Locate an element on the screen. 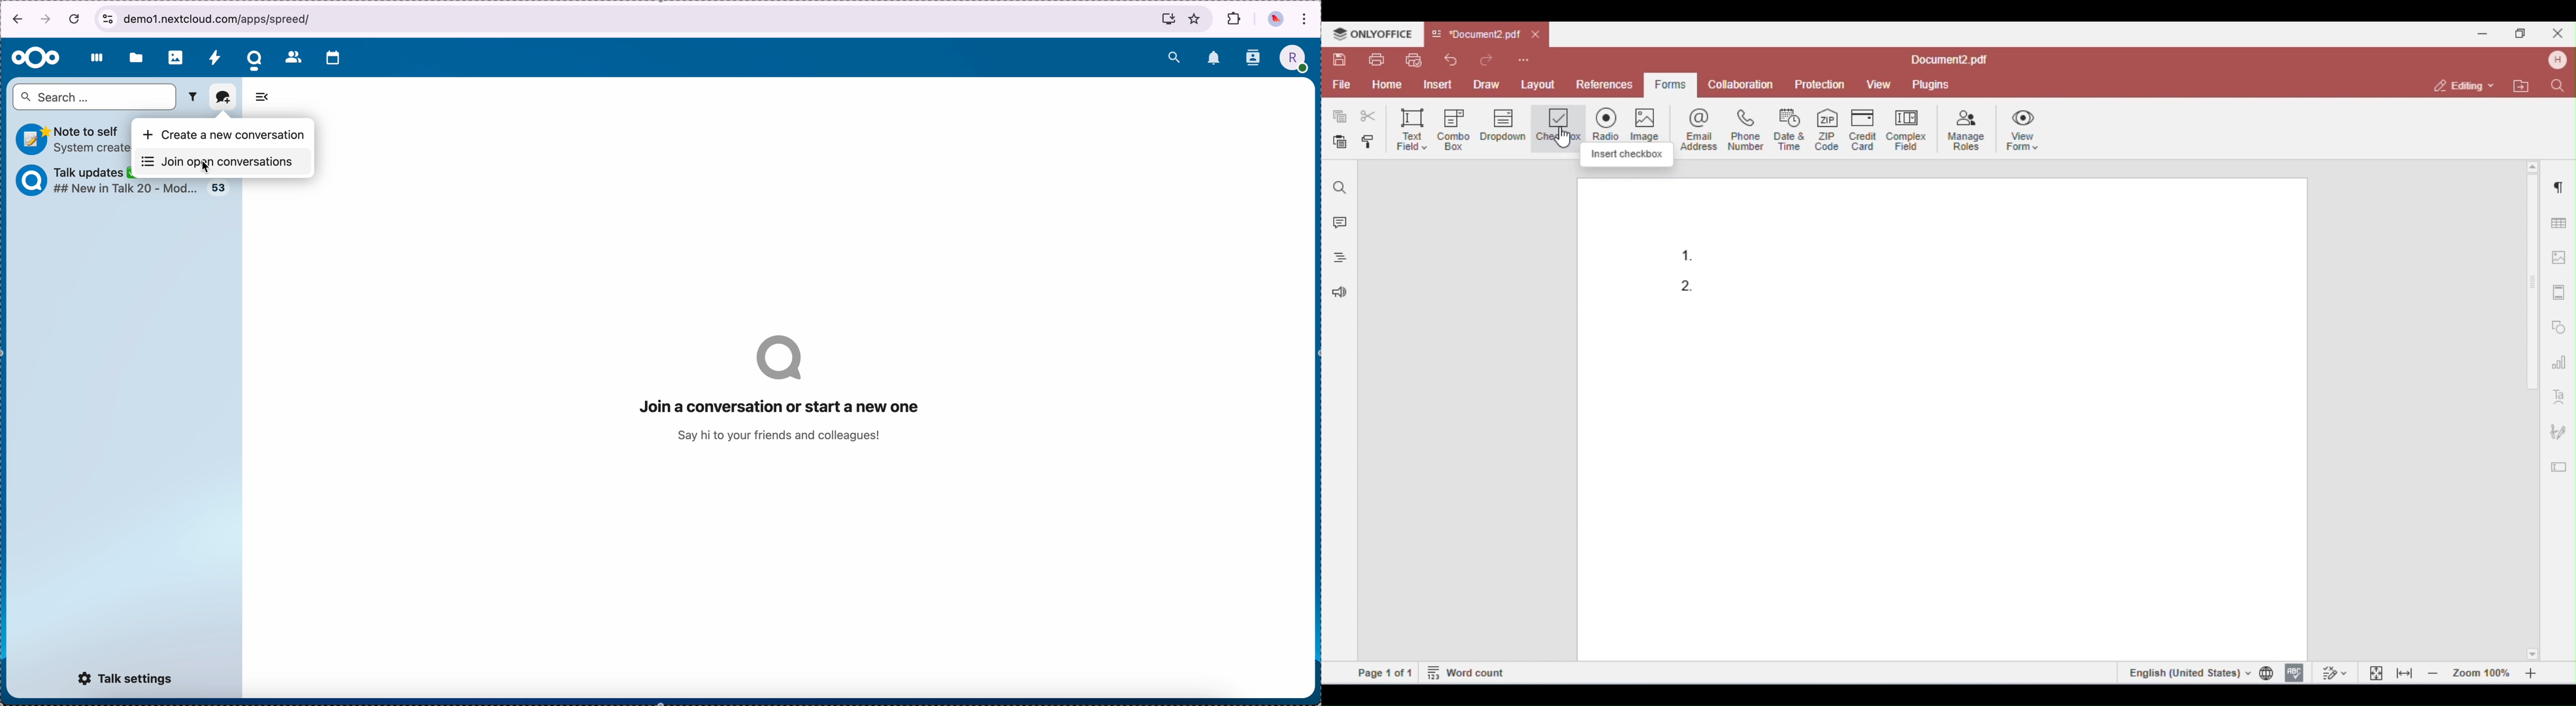 This screenshot has height=728, width=2576. search is located at coordinates (1172, 57).